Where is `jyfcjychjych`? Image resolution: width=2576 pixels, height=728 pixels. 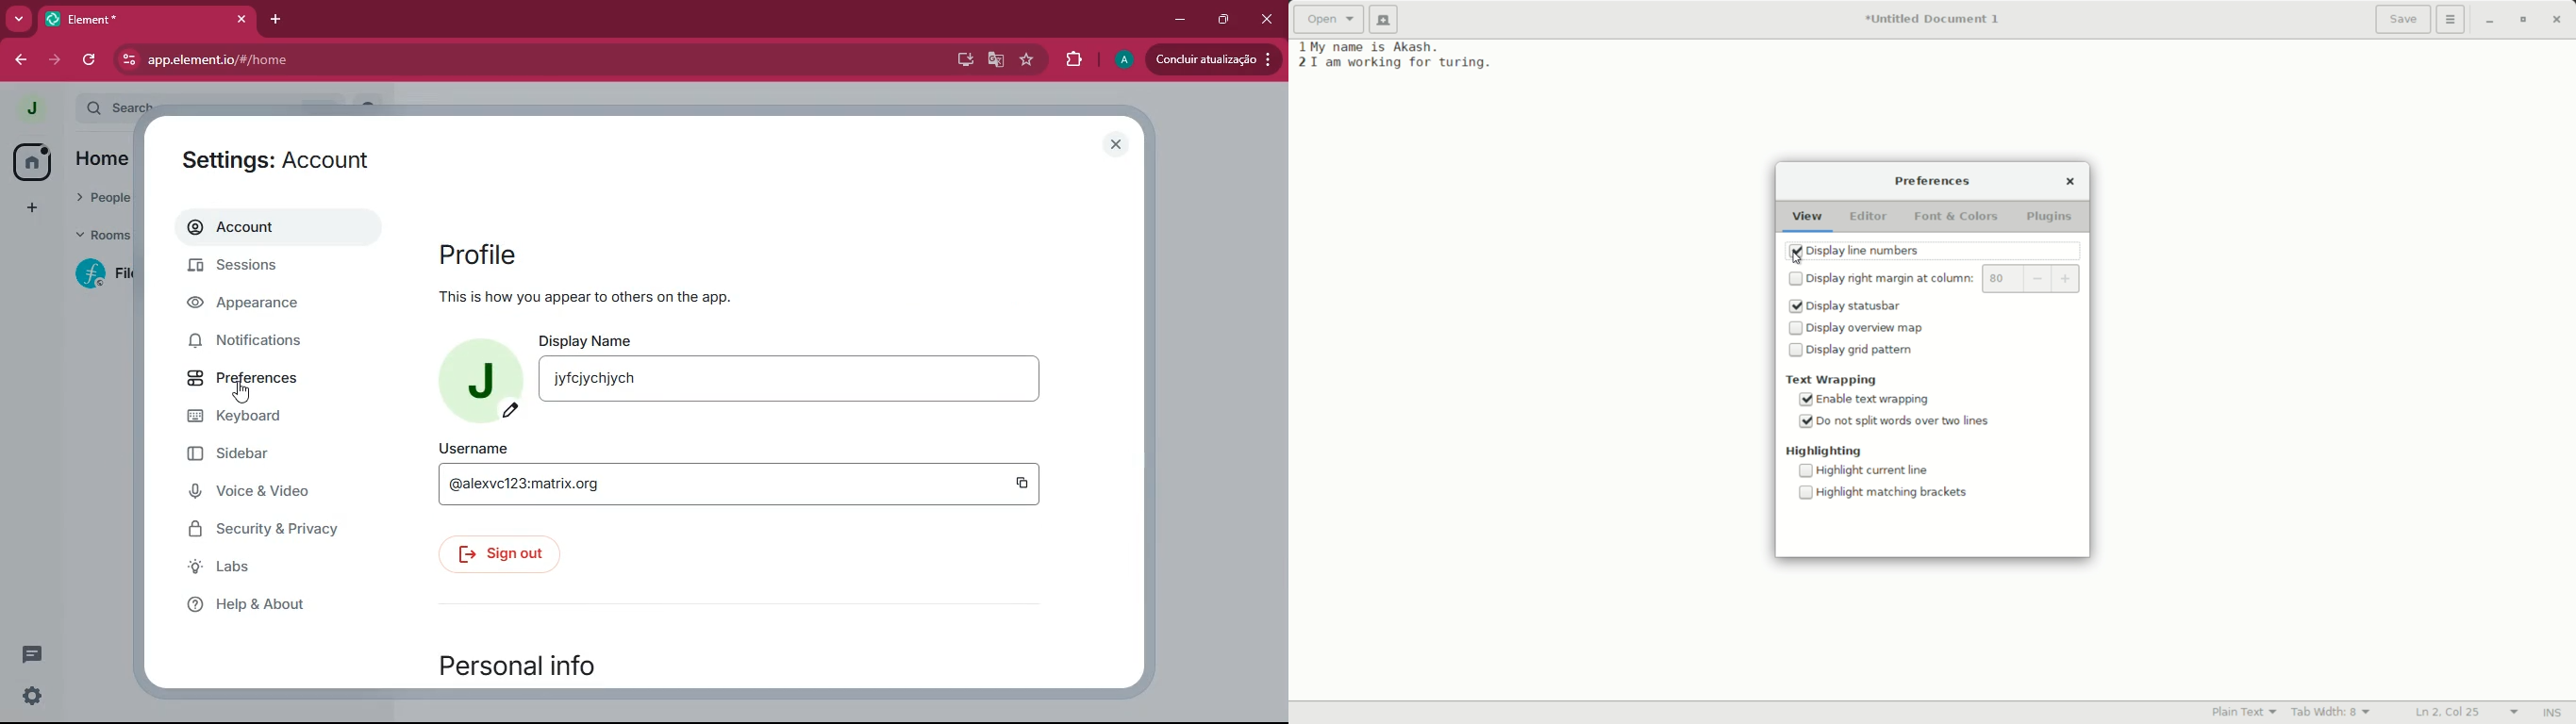 jyfcjychjych is located at coordinates (789, 378).